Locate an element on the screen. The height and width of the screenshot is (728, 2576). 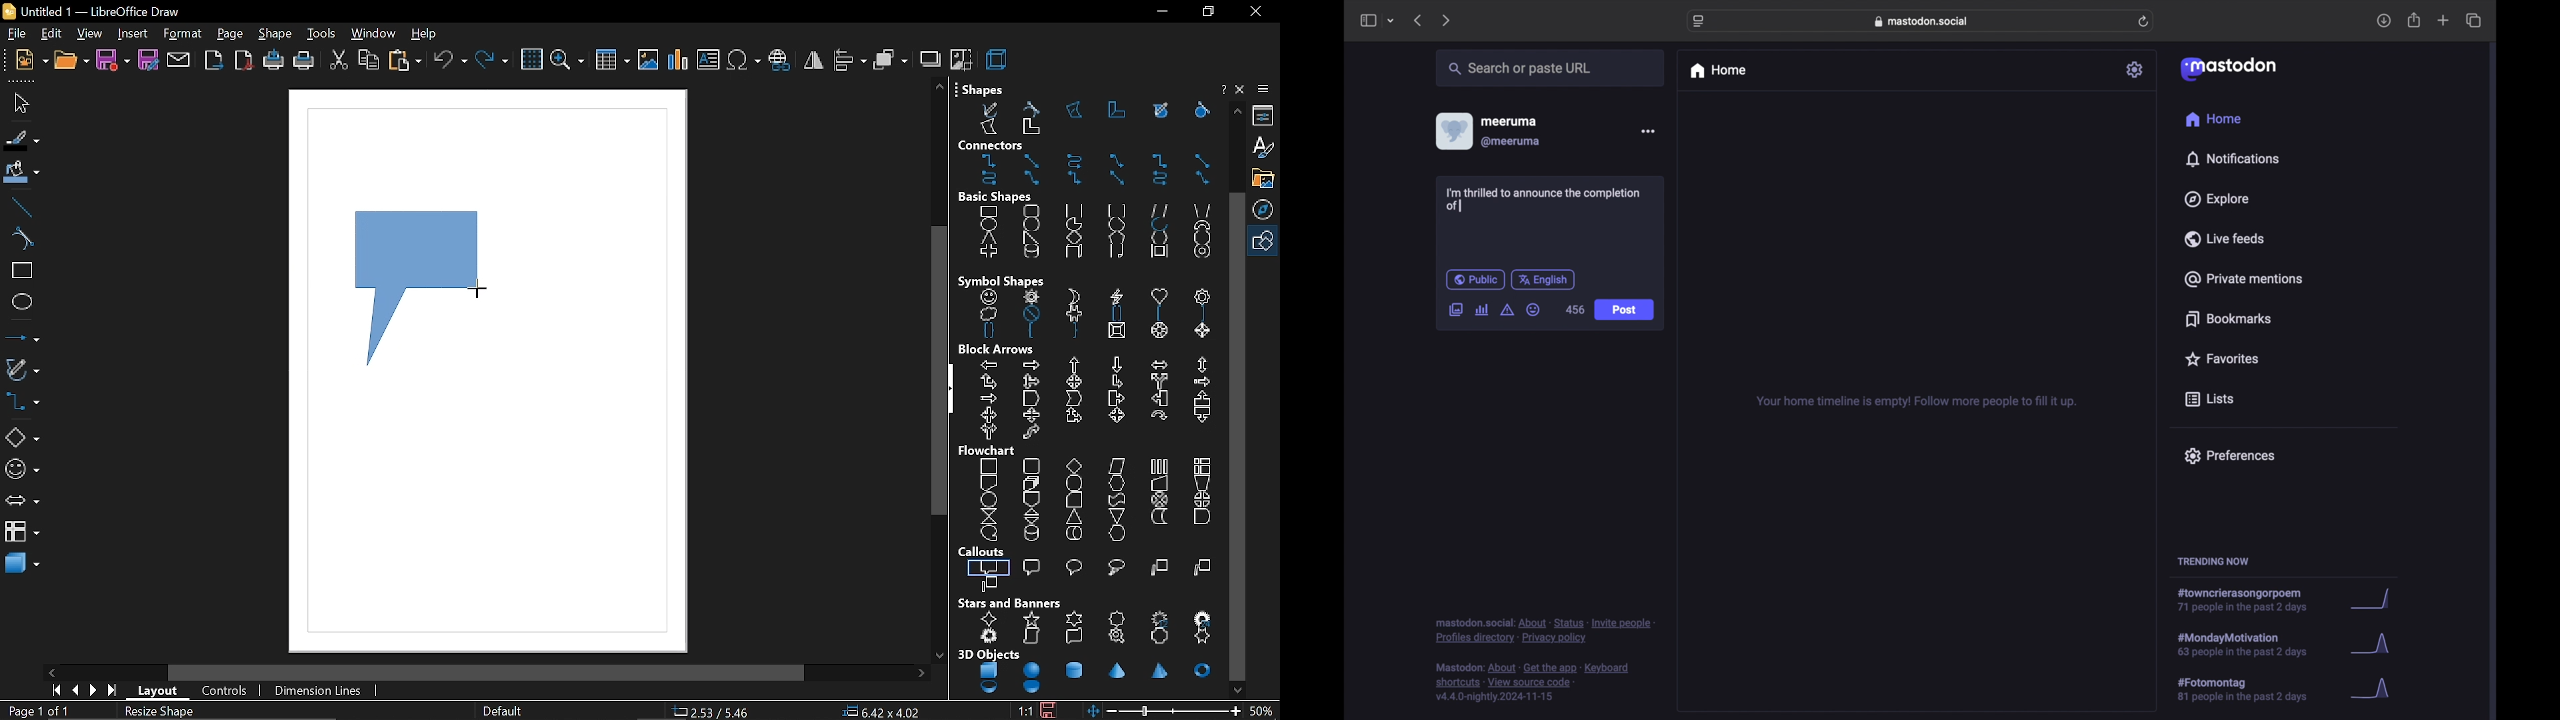
down arrow is located at coordinates (1115, 365).